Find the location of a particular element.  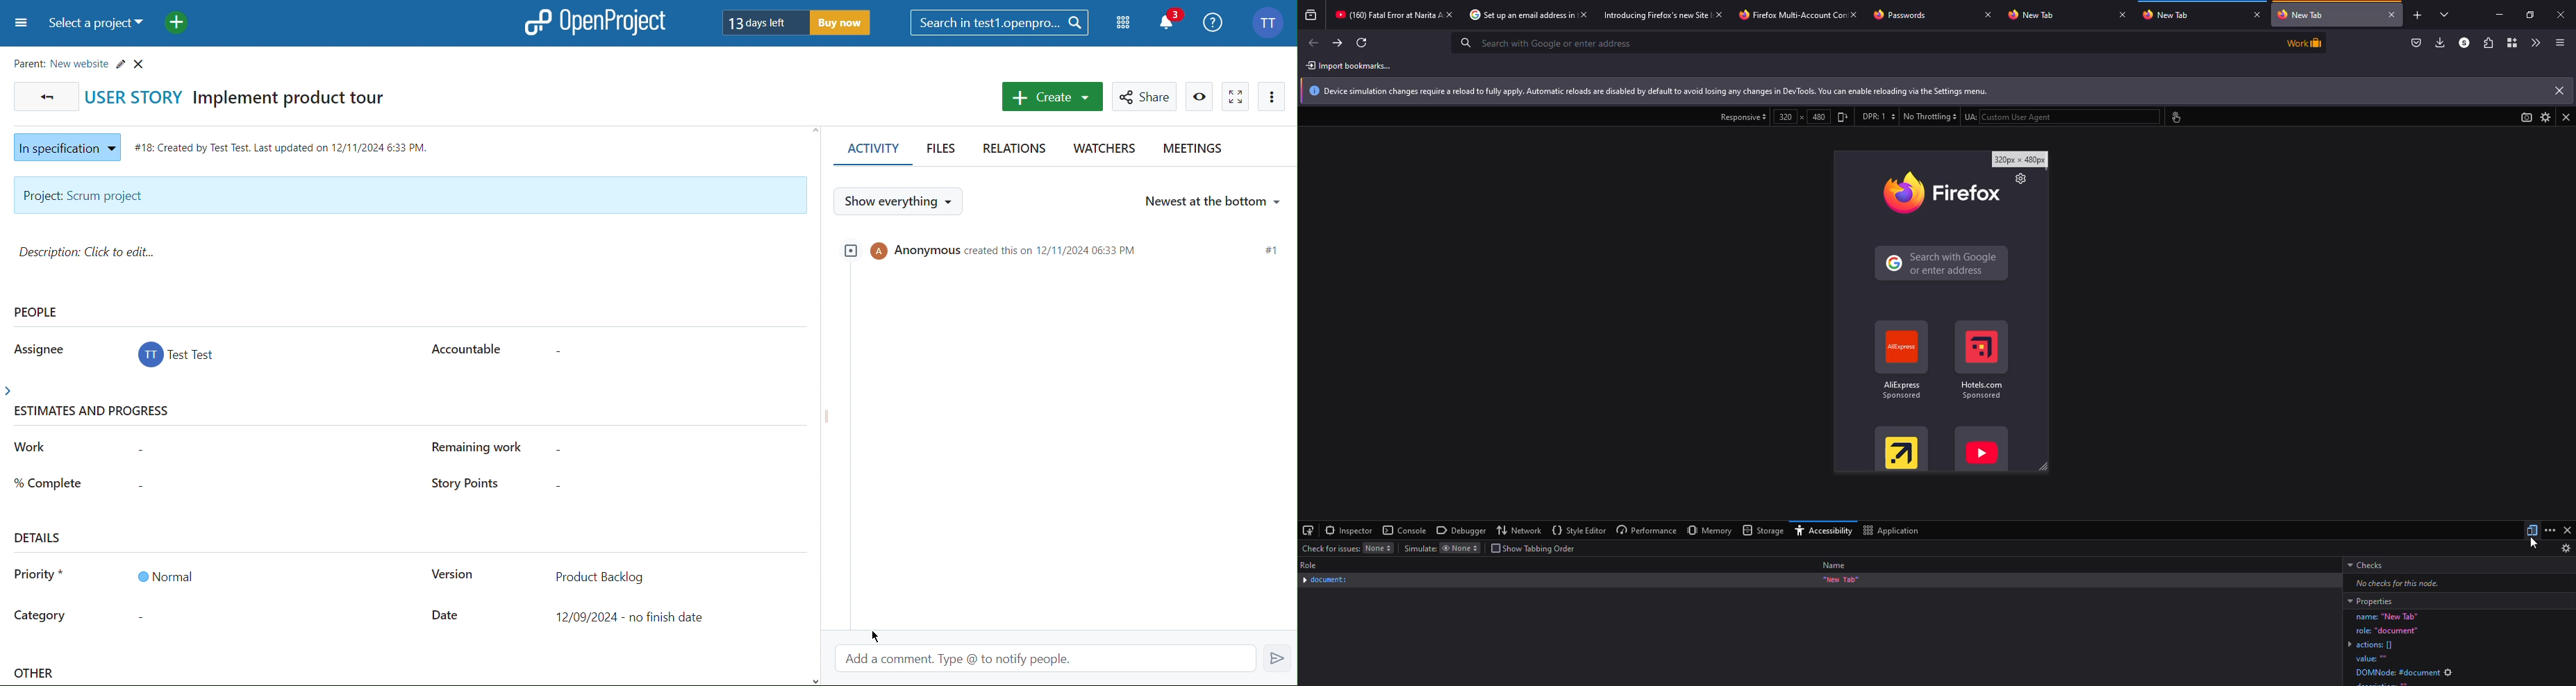

Activity is located at coordinates (870, 151).